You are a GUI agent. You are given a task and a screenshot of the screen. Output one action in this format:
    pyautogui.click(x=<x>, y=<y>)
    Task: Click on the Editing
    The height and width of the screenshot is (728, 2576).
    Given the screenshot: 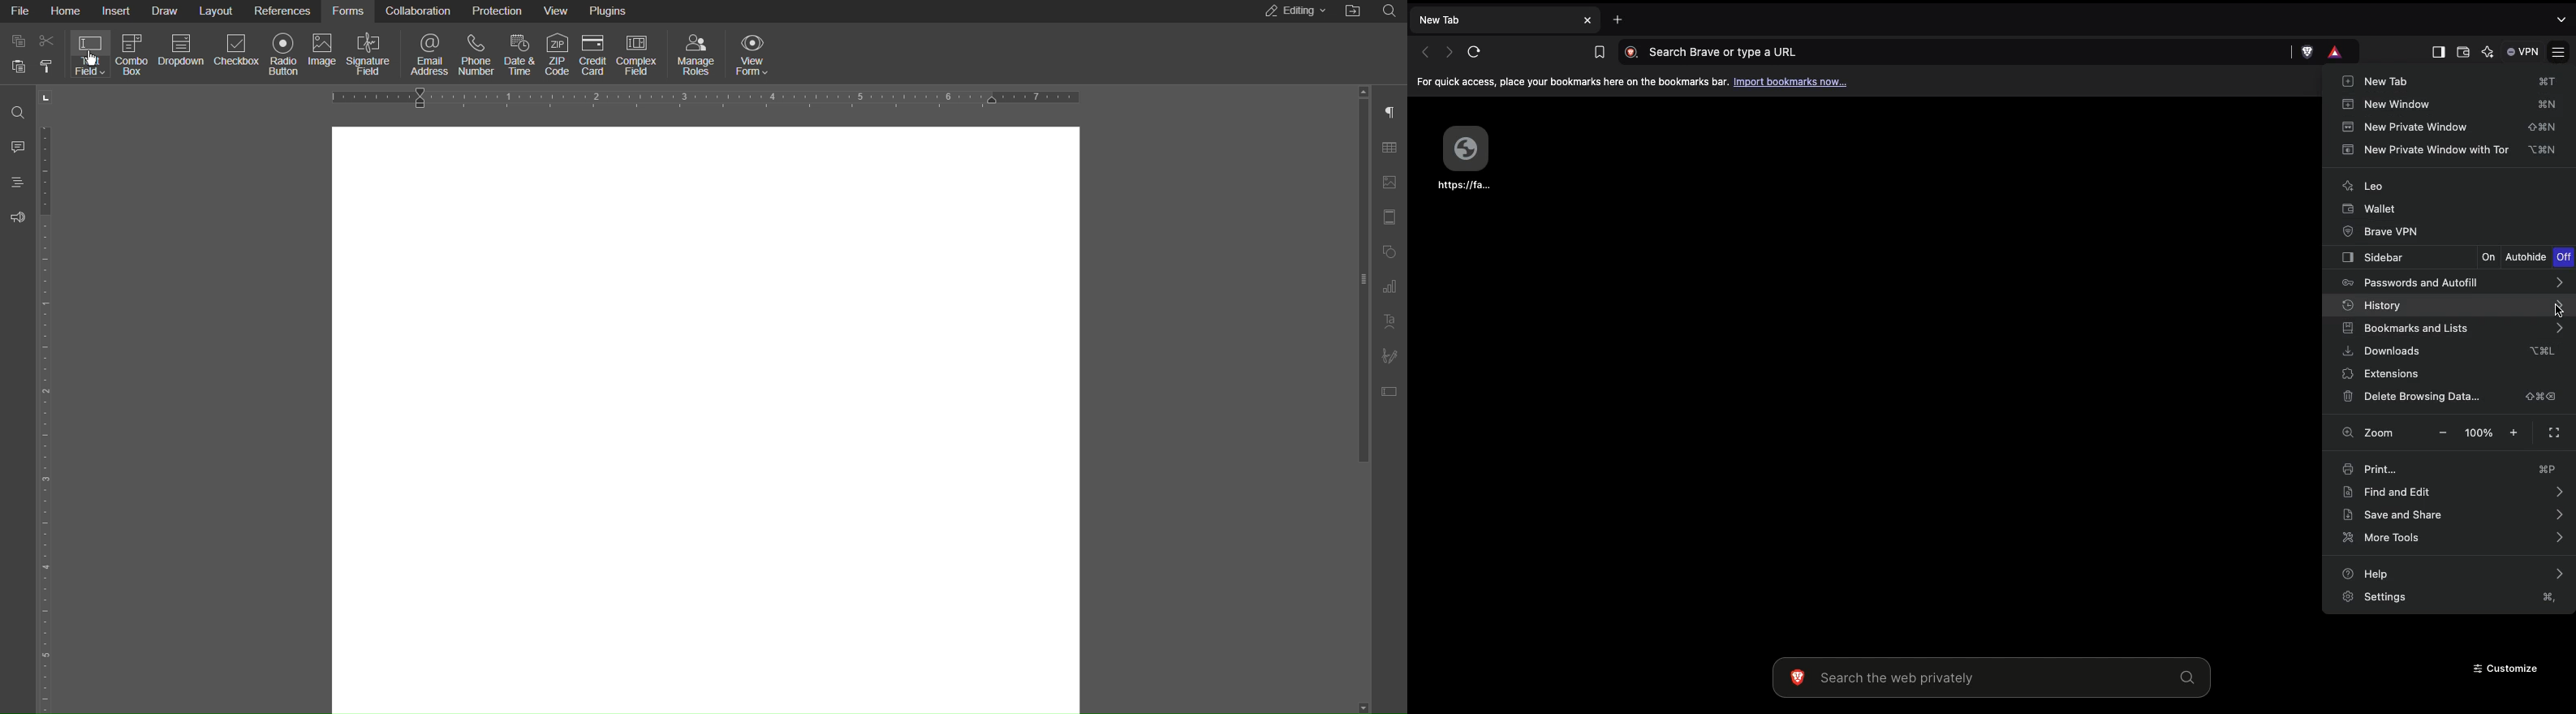 What is the action you would take?
    pyautogui.click(x=1292, y=12)
    